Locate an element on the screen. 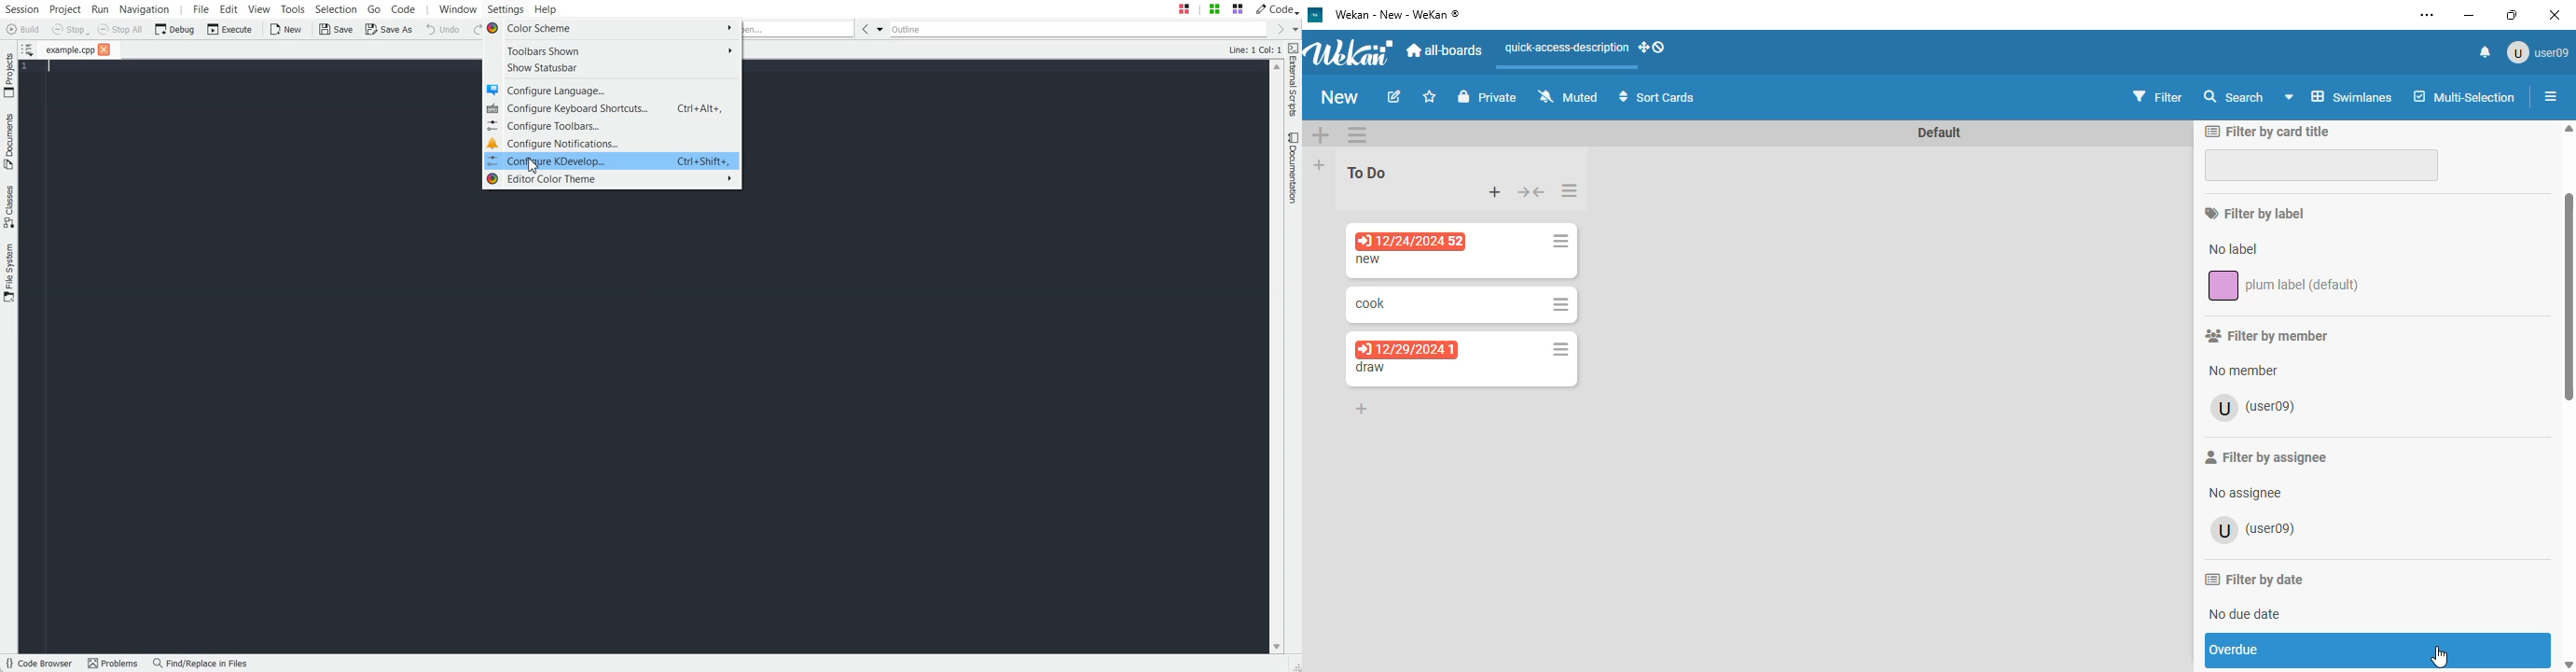 This screenshot has width=2576, height=672. add swimlane is located at coordinates (1322, 133).